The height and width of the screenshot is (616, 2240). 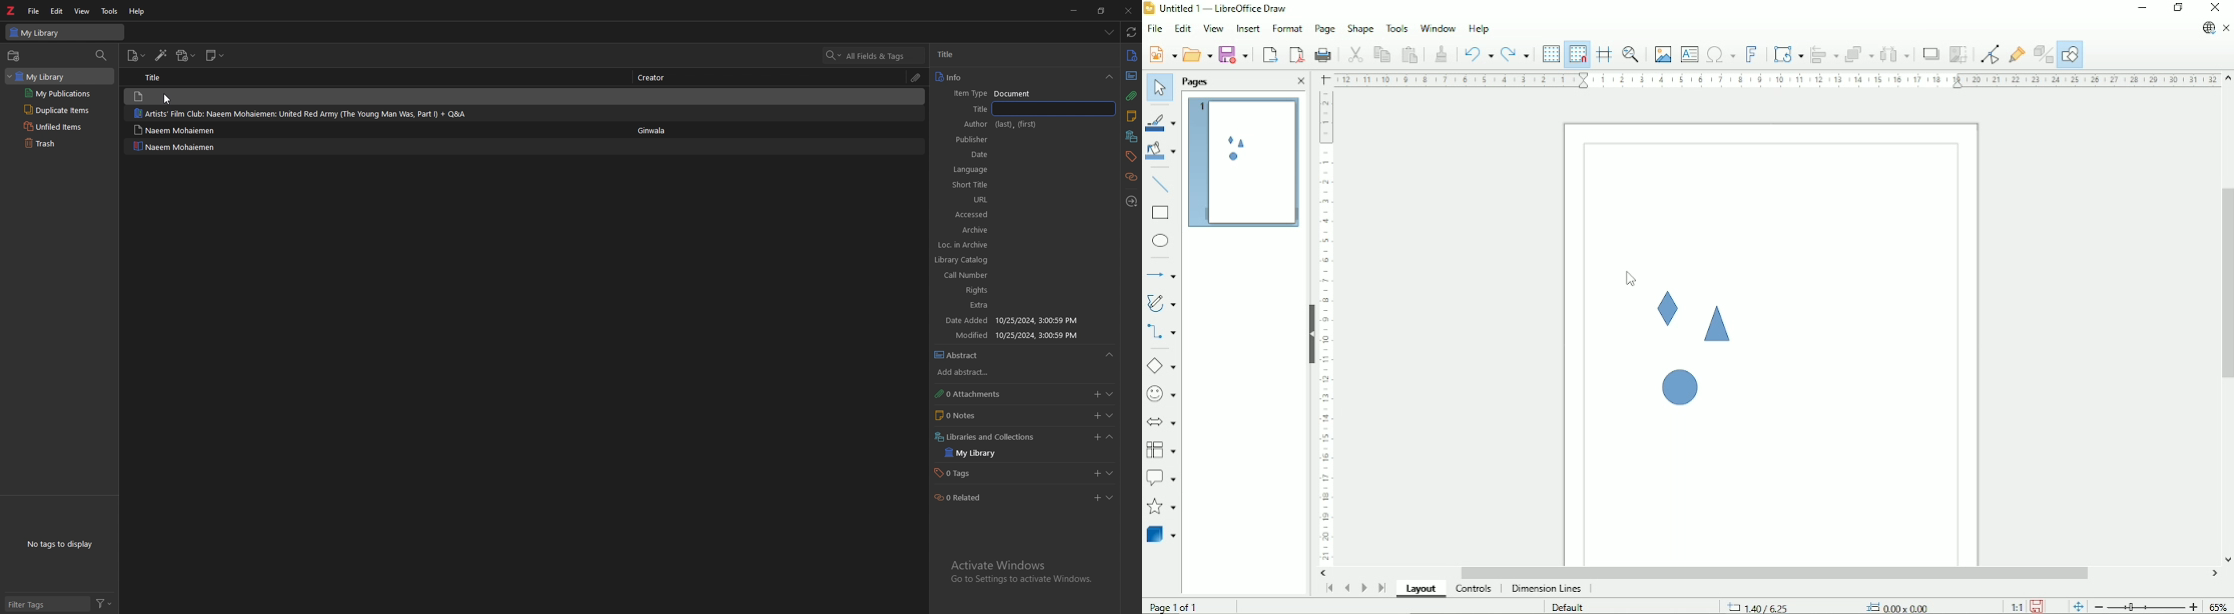 What do you see at coordinates (1324, 53) in the screenshot?
I see `Print` at bounding box center [1324, 53].